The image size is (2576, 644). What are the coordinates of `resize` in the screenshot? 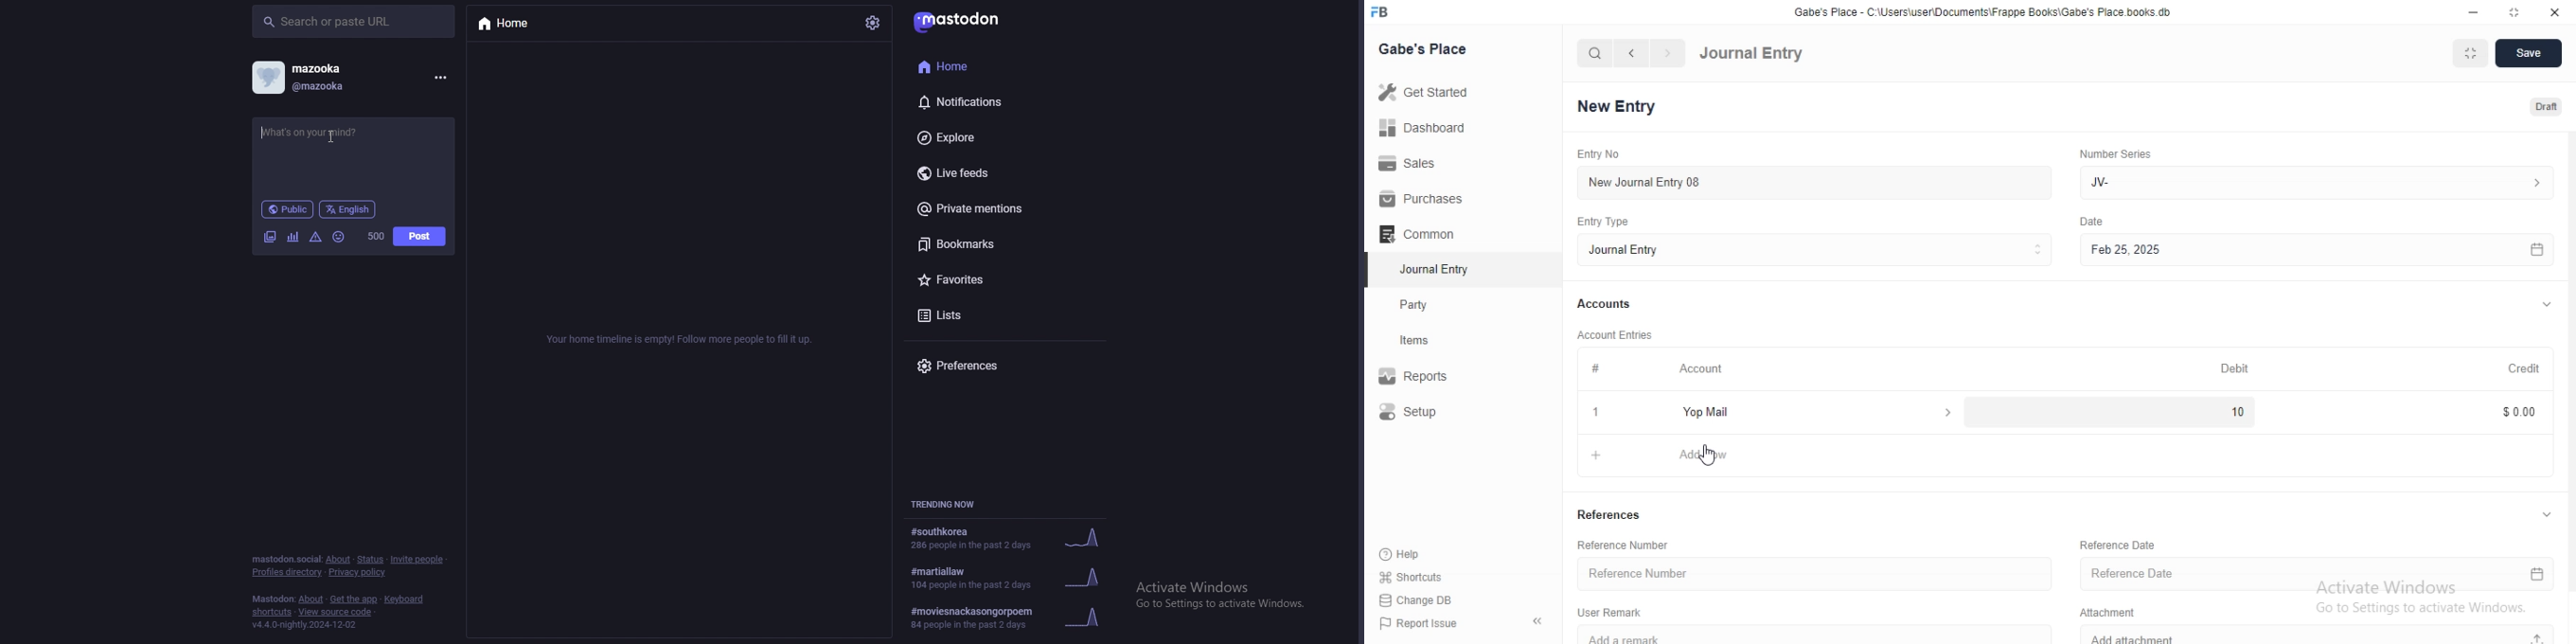 It's located at (2511, 11).